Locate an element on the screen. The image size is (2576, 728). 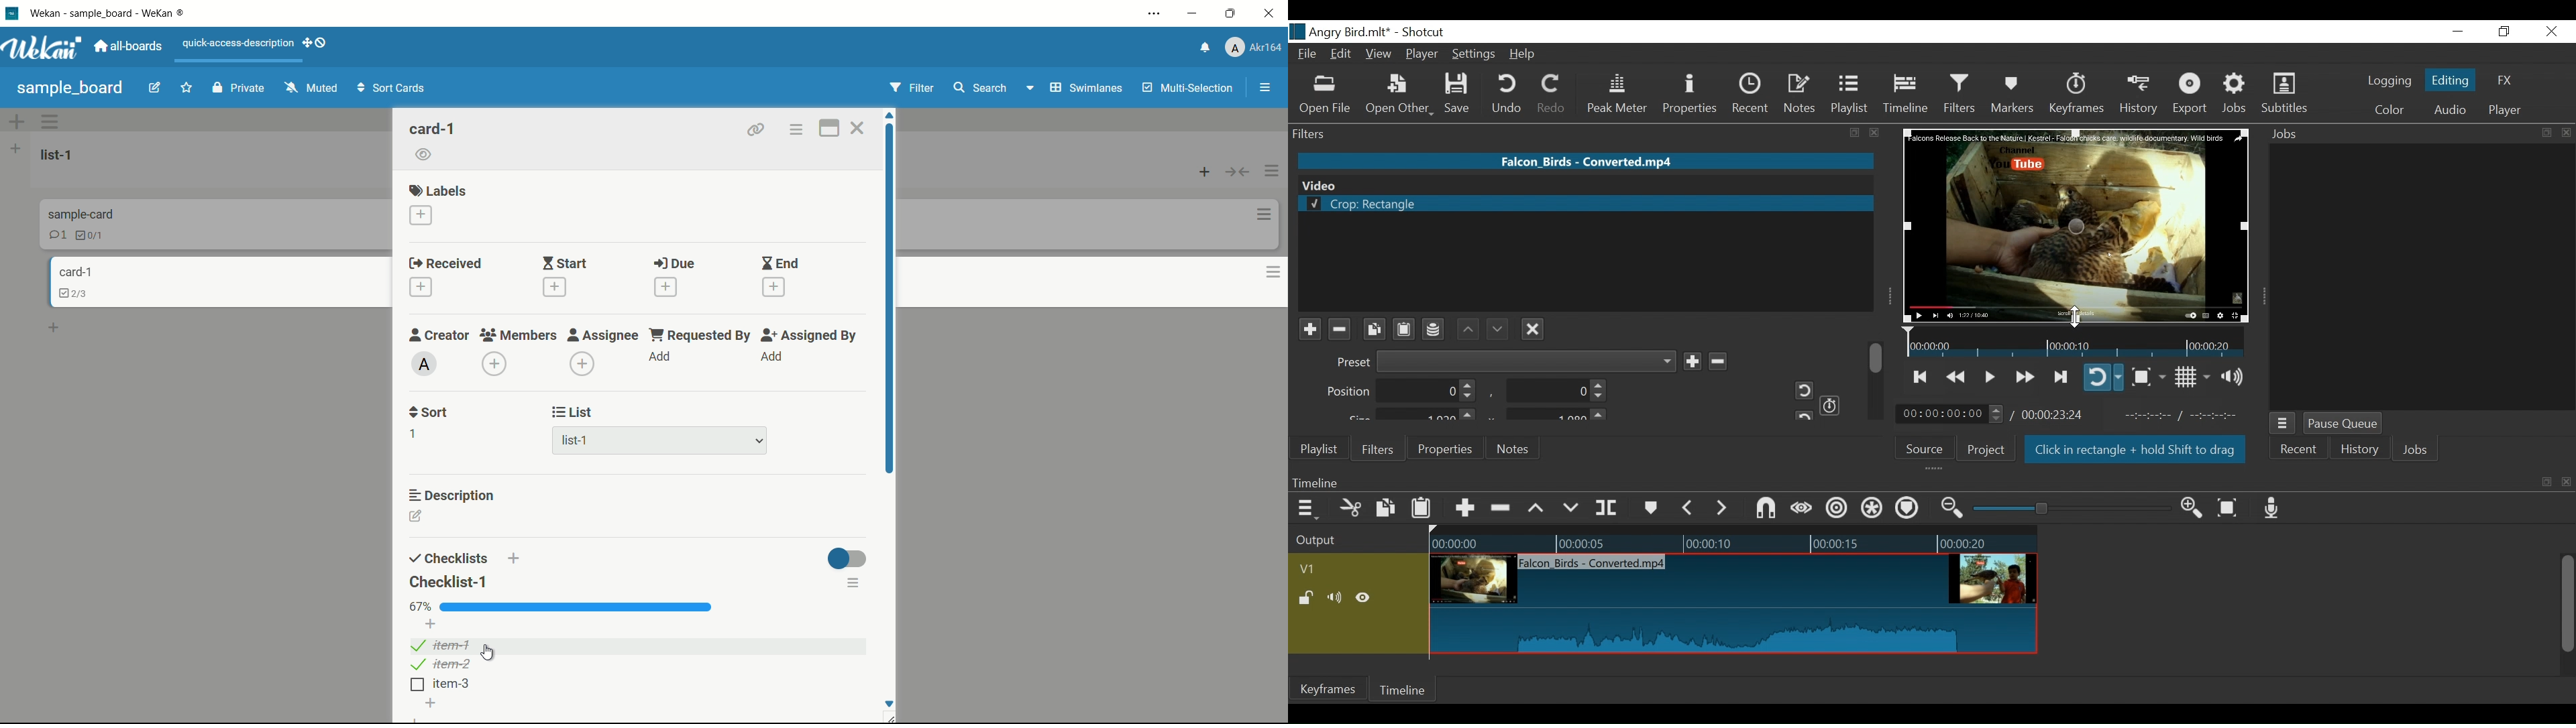
Cut is located at coordinates (1351, 509).